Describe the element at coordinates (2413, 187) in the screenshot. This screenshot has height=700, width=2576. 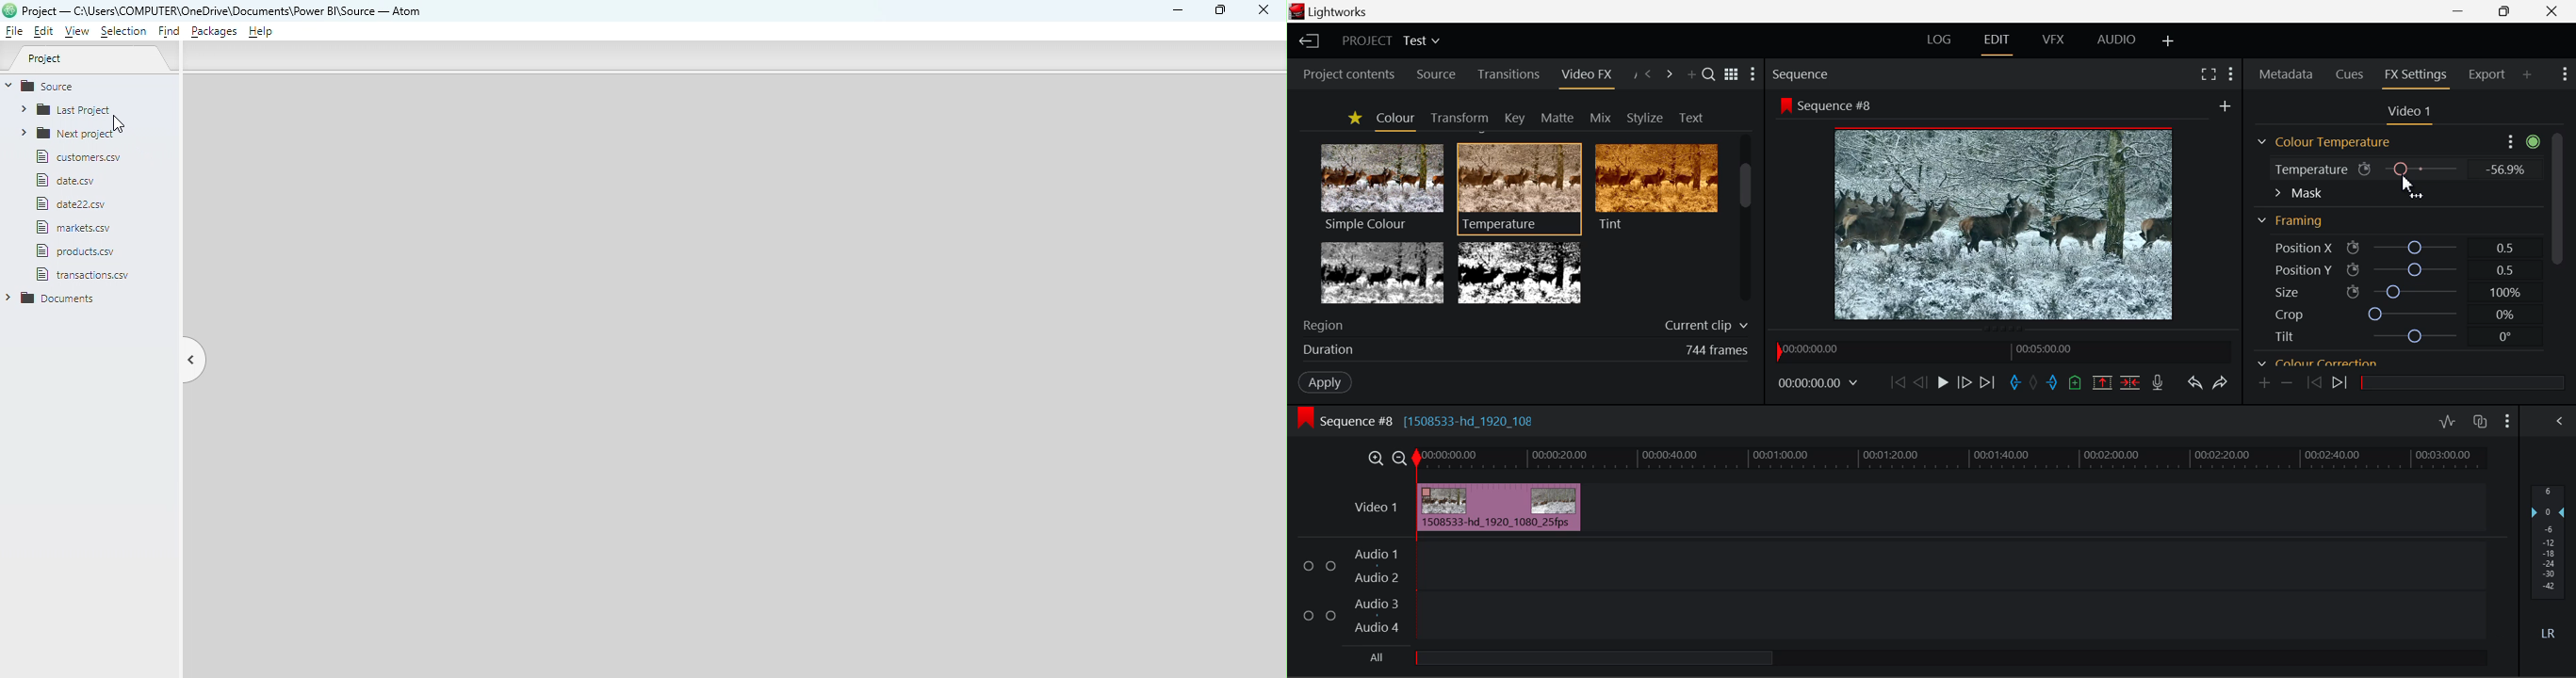
I see `Cursor` at that location.